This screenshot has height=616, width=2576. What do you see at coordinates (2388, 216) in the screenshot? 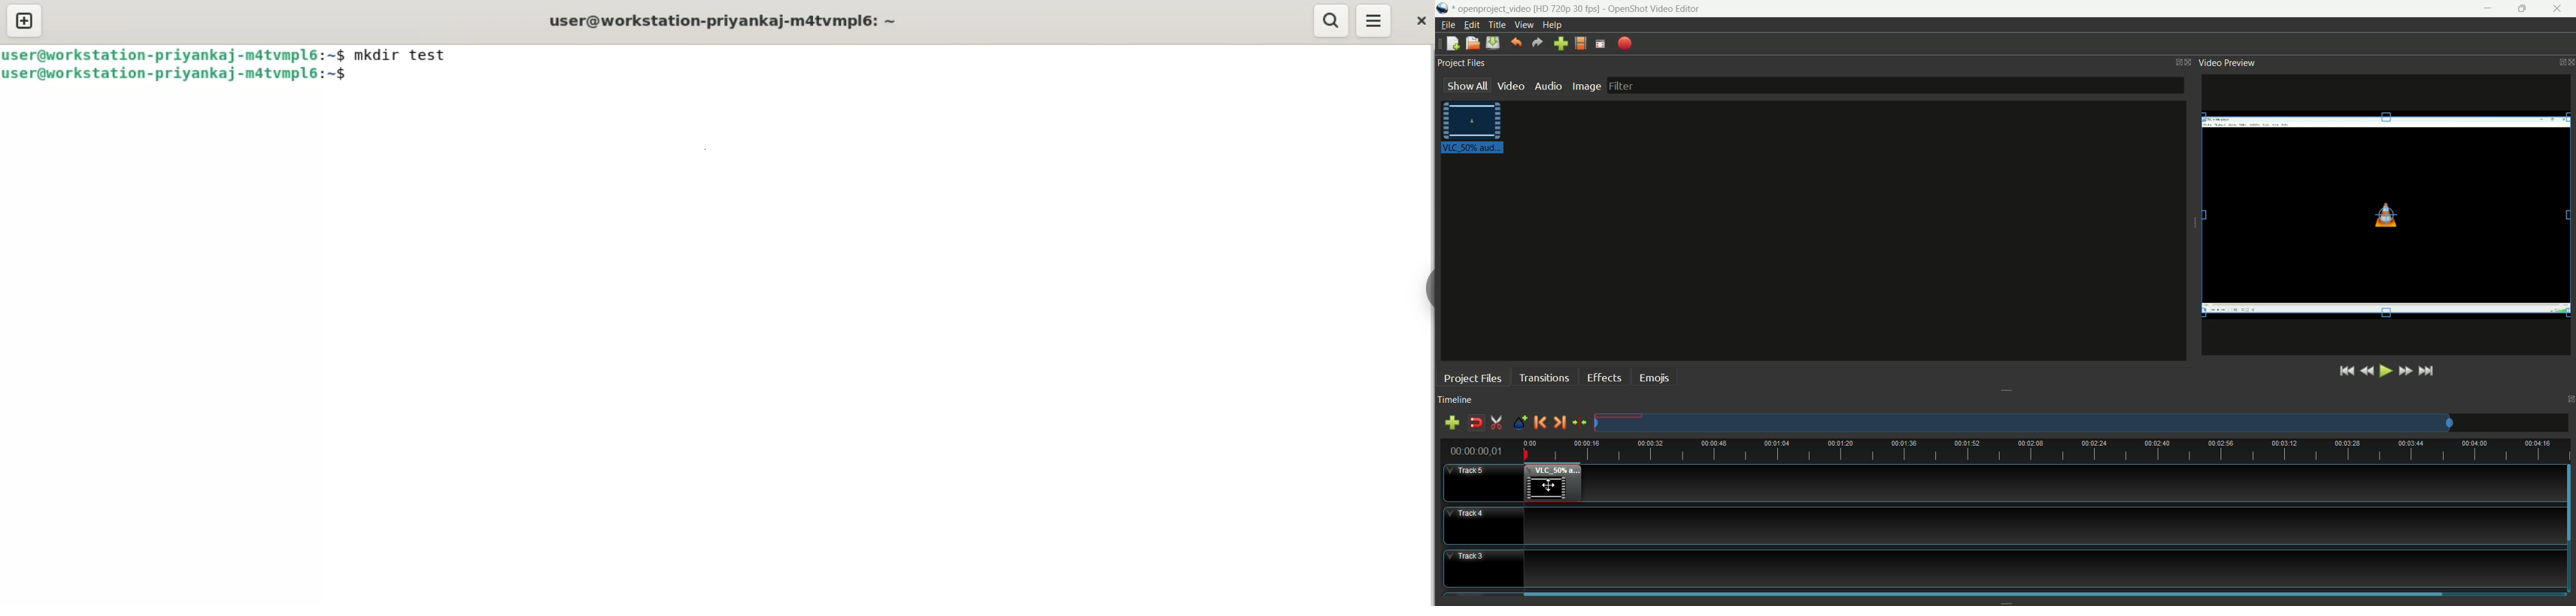
I see `video clip` at bounding box center [2388, 216].